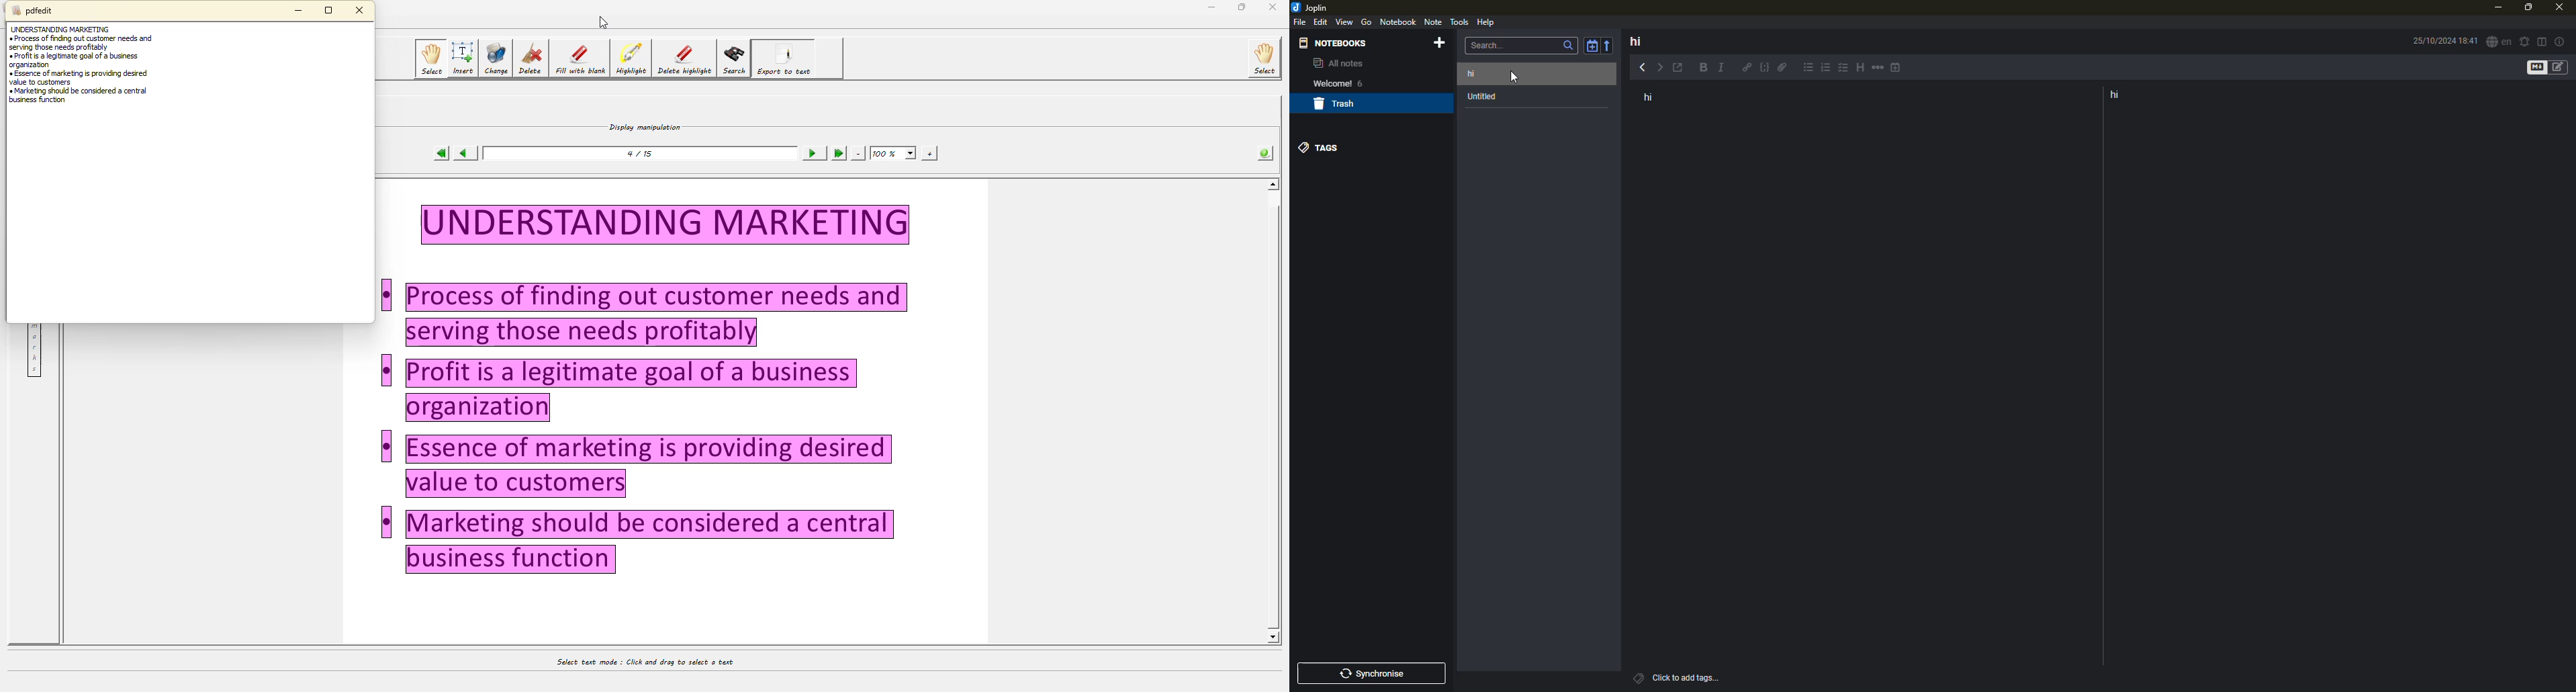 This screenshot has width=2576, height=700. Describe the element at coordinates (1460, 21) in the screenshot. I see `tools` at that location.